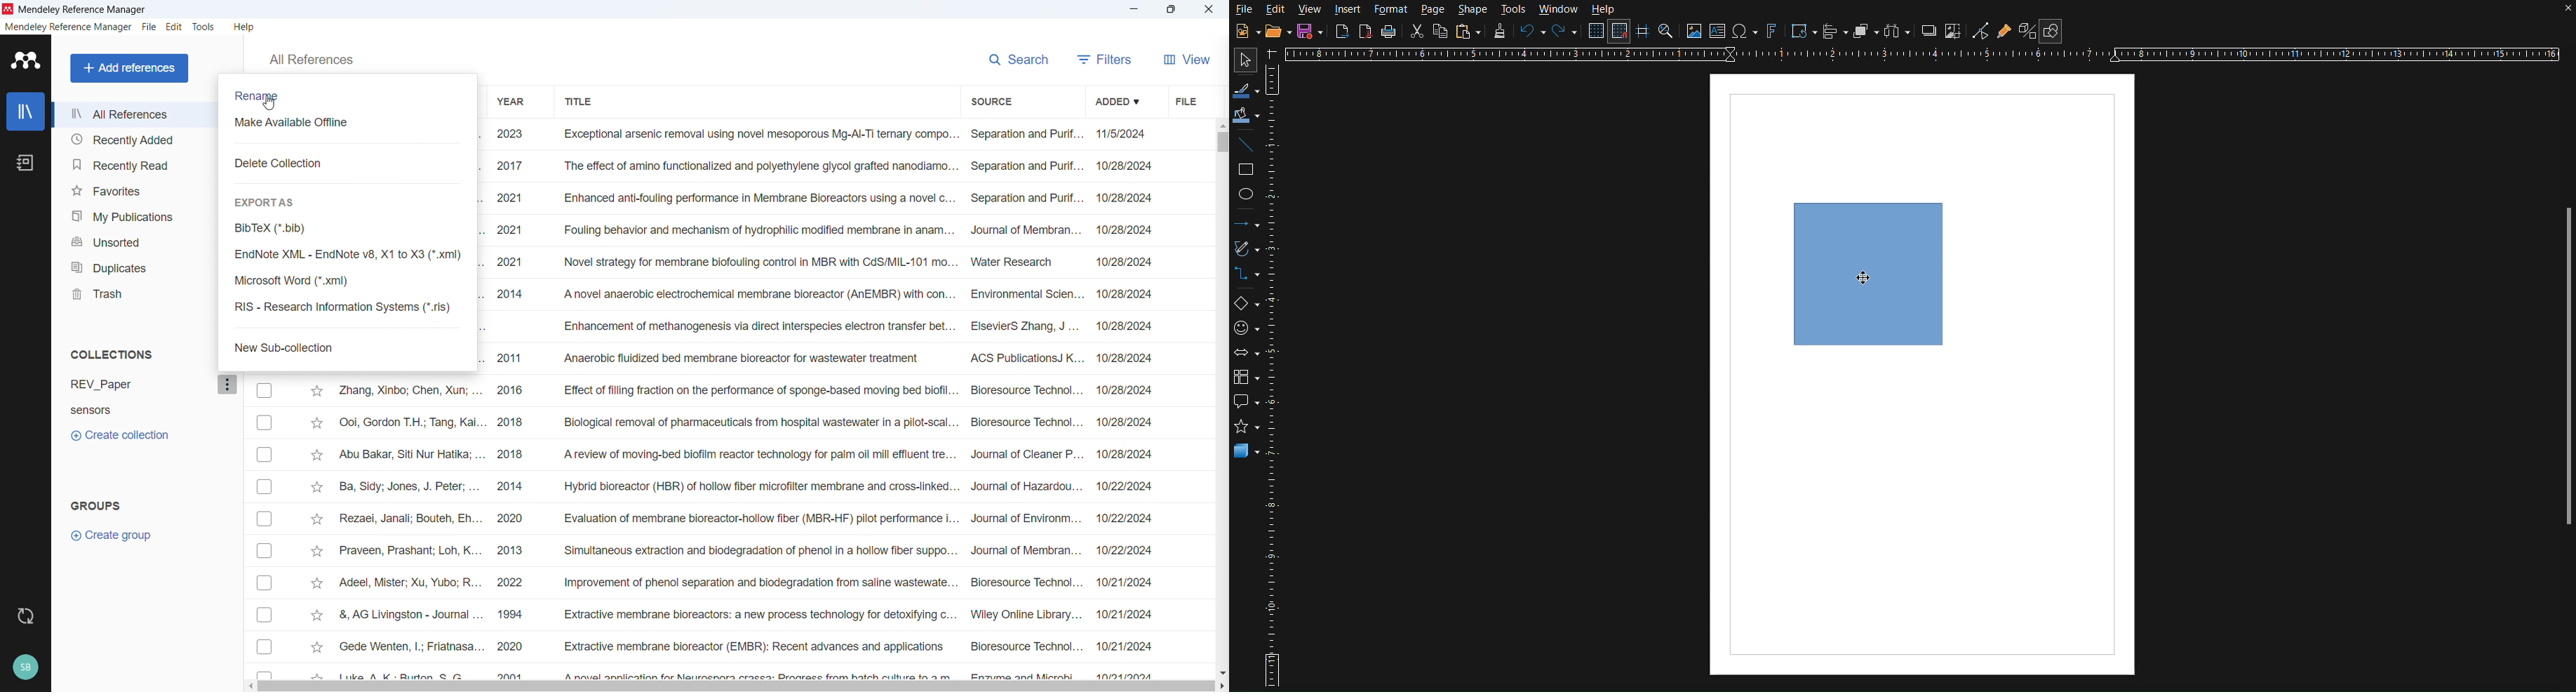 This screenshot has width=2576, height=700. What do you see at coordinates (1388, 34) in the screenshot?
I see `Print` at bounding box center [1388, 34].